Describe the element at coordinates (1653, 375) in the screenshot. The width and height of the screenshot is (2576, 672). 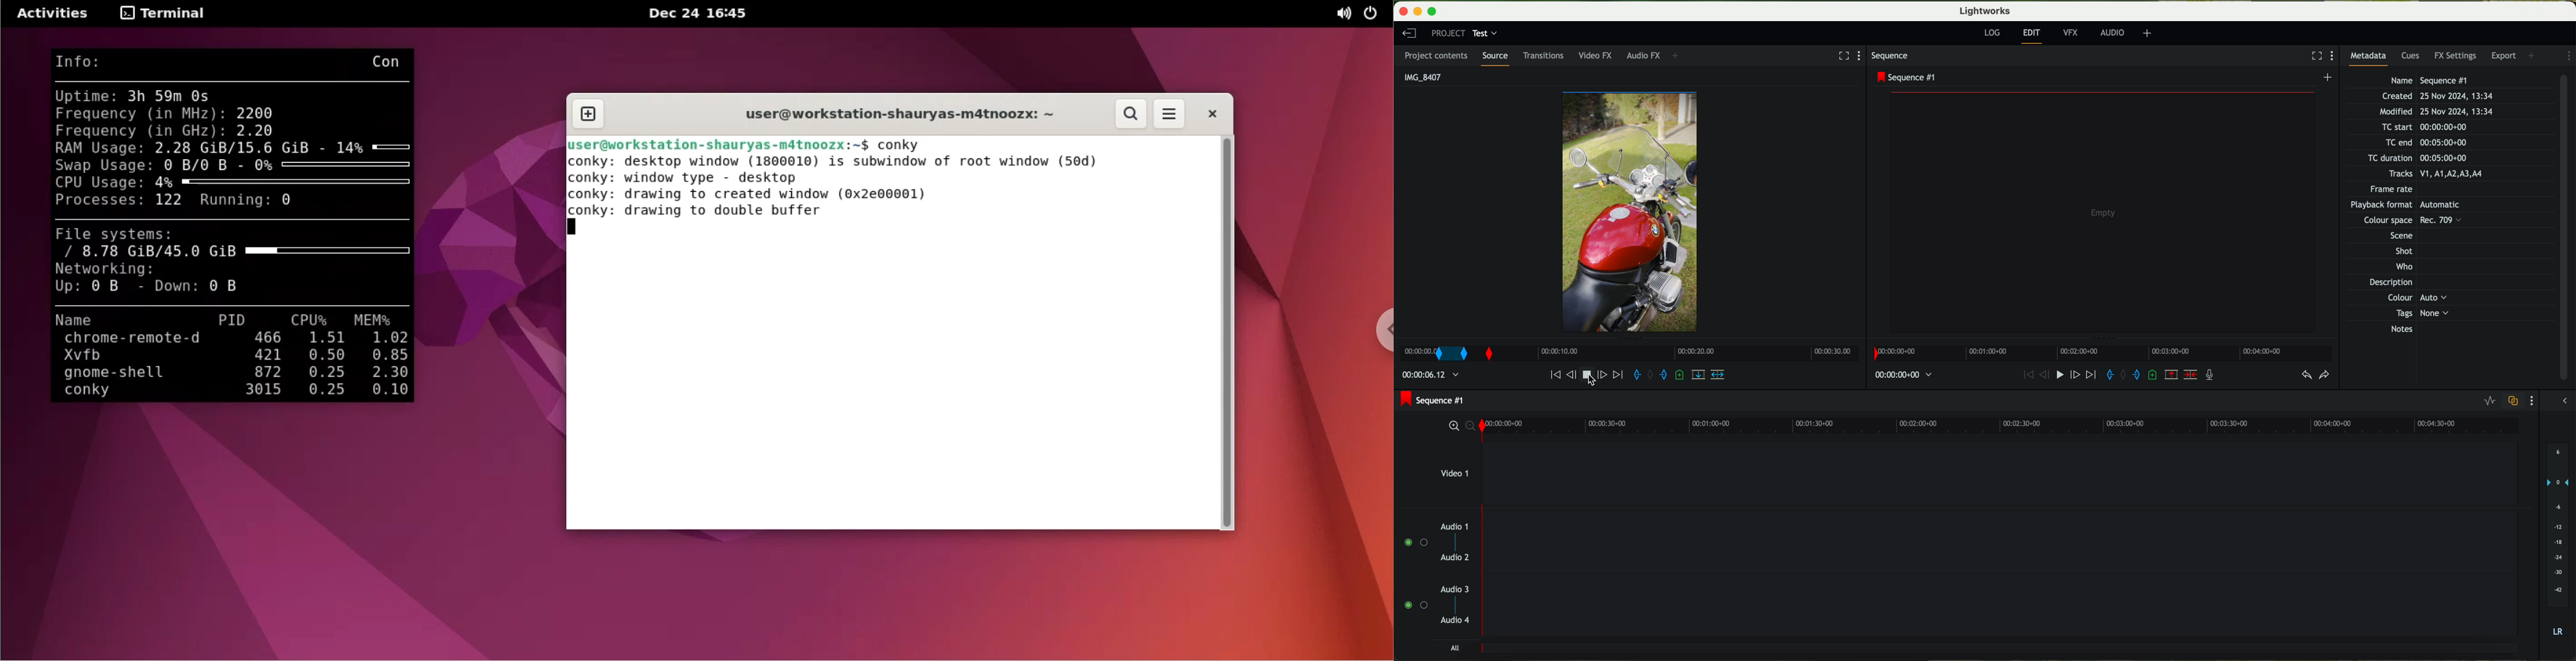
I see `clear marks` at that location.